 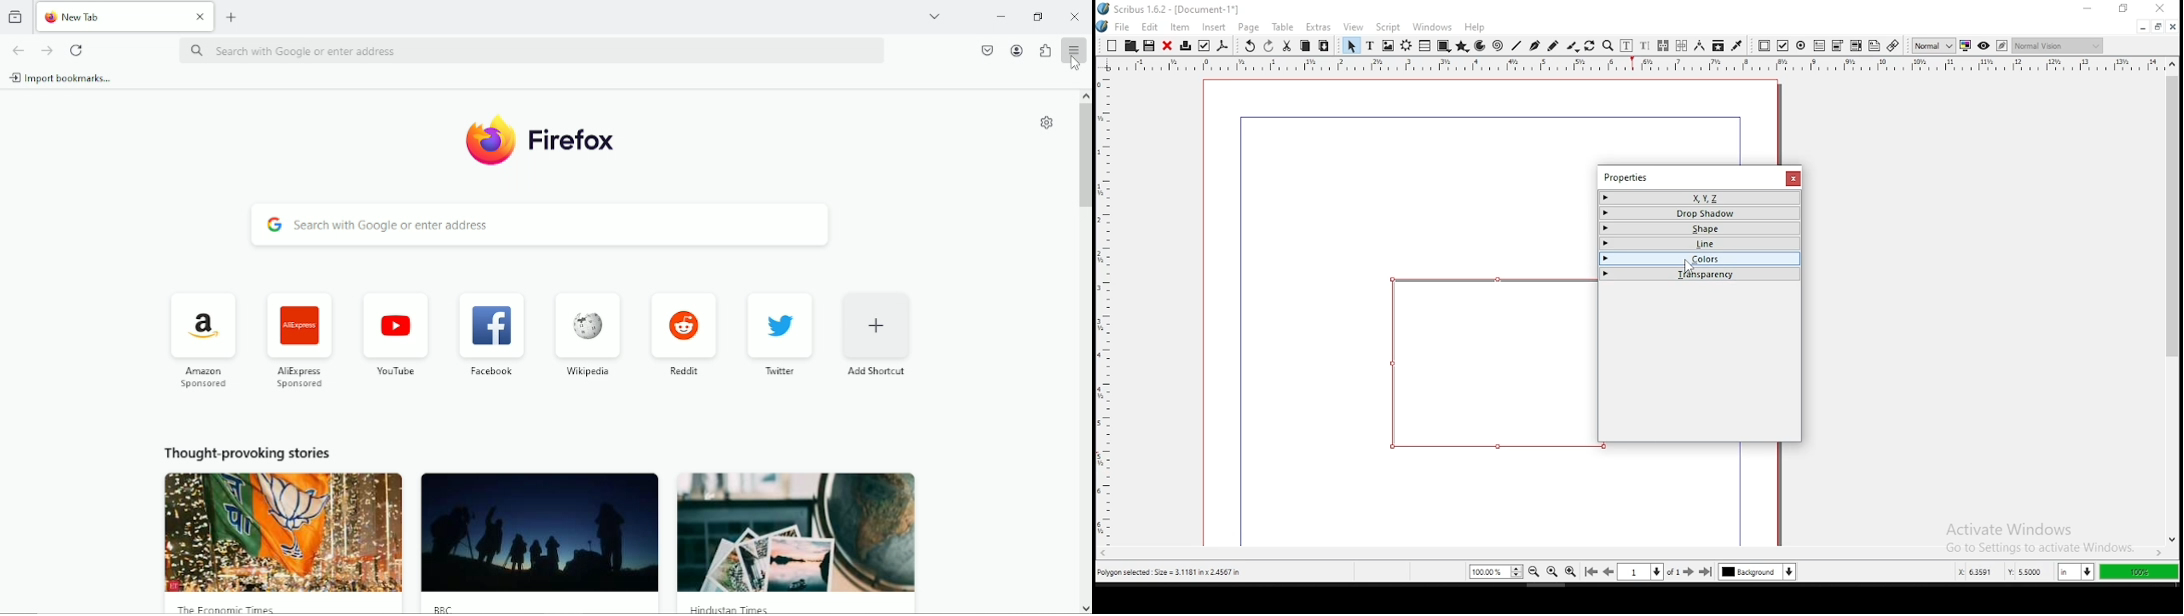 What do you see at coordinates (1475, 27) in the screenshot?
I see `help` at bounding box center [1475, 27].